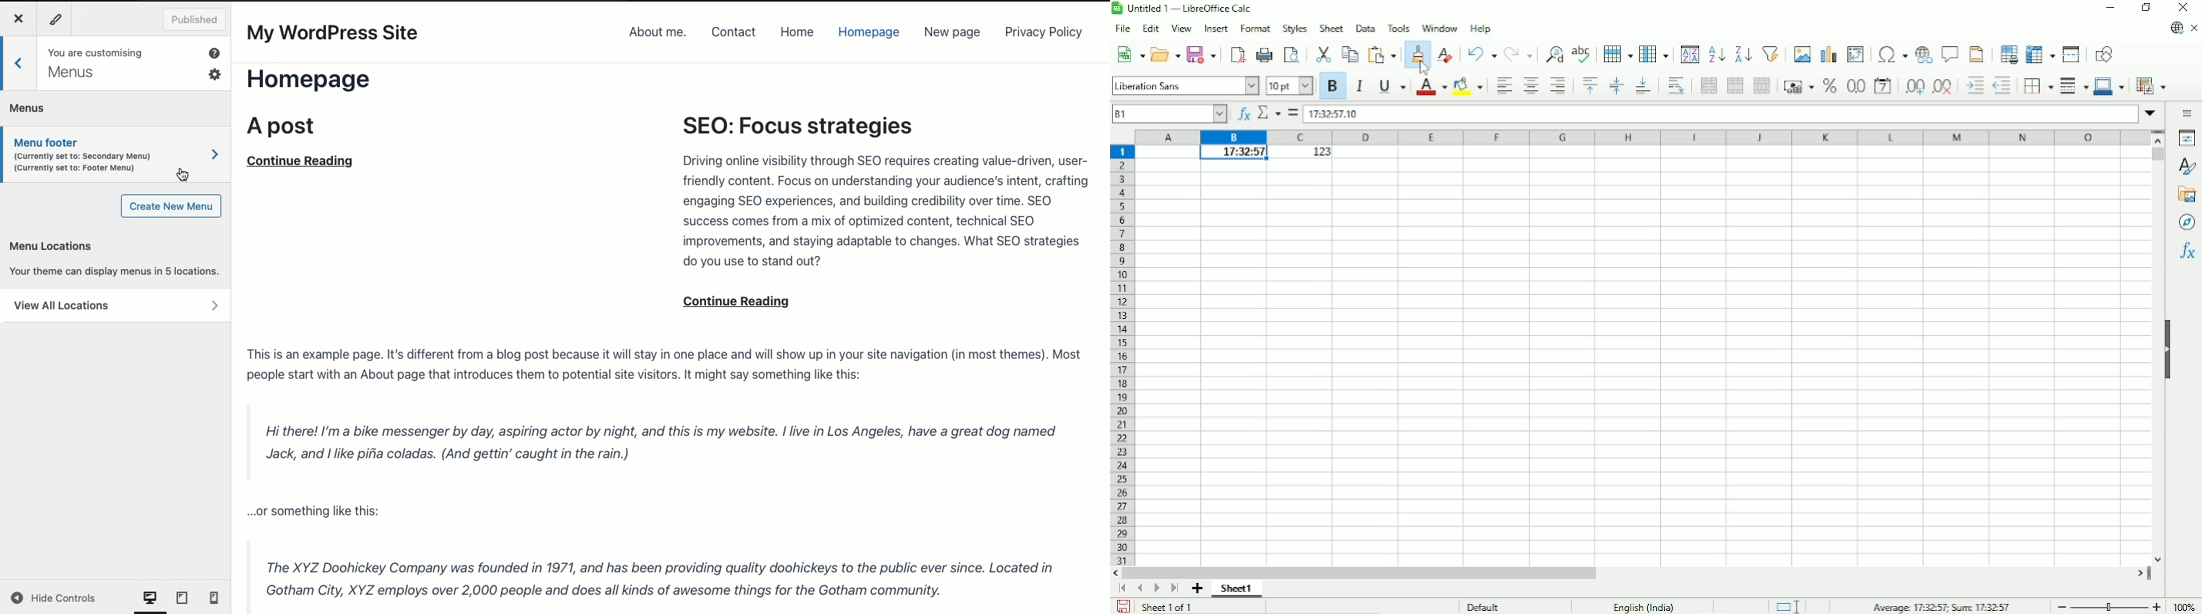  I want to click on English (India), so click(1647, 605).